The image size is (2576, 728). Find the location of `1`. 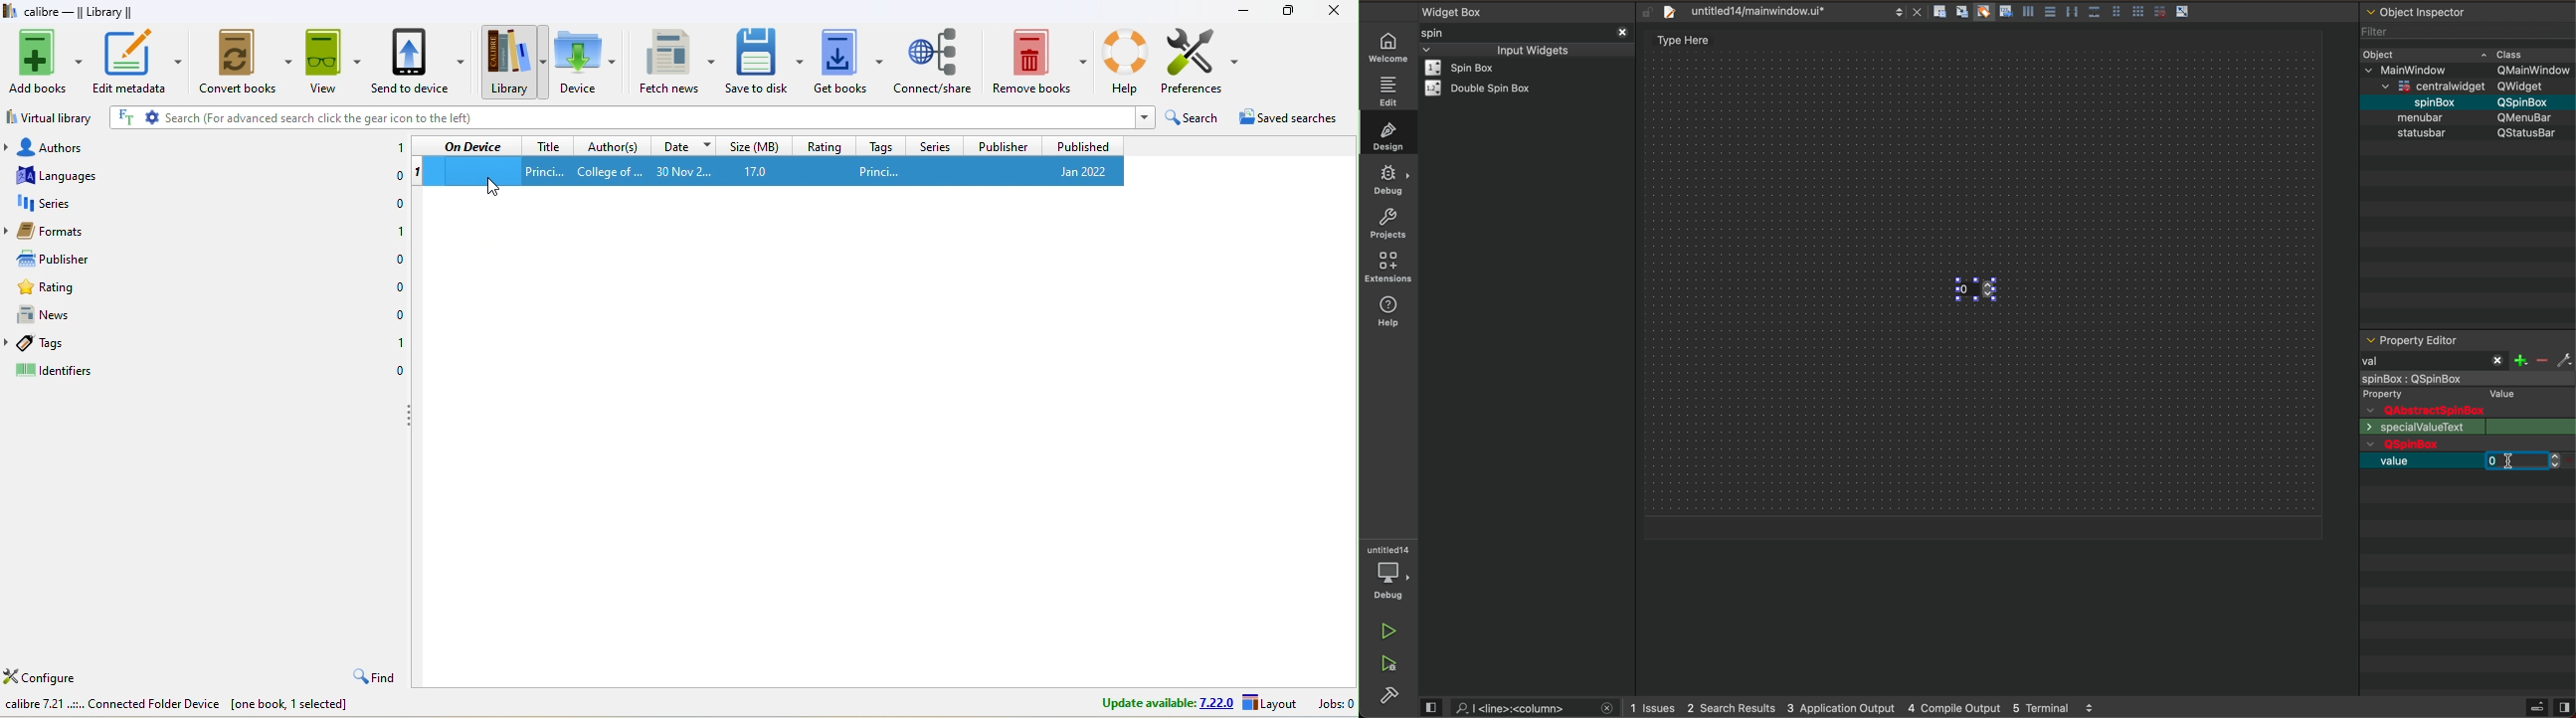

1 is located at coordinates (399, 347).